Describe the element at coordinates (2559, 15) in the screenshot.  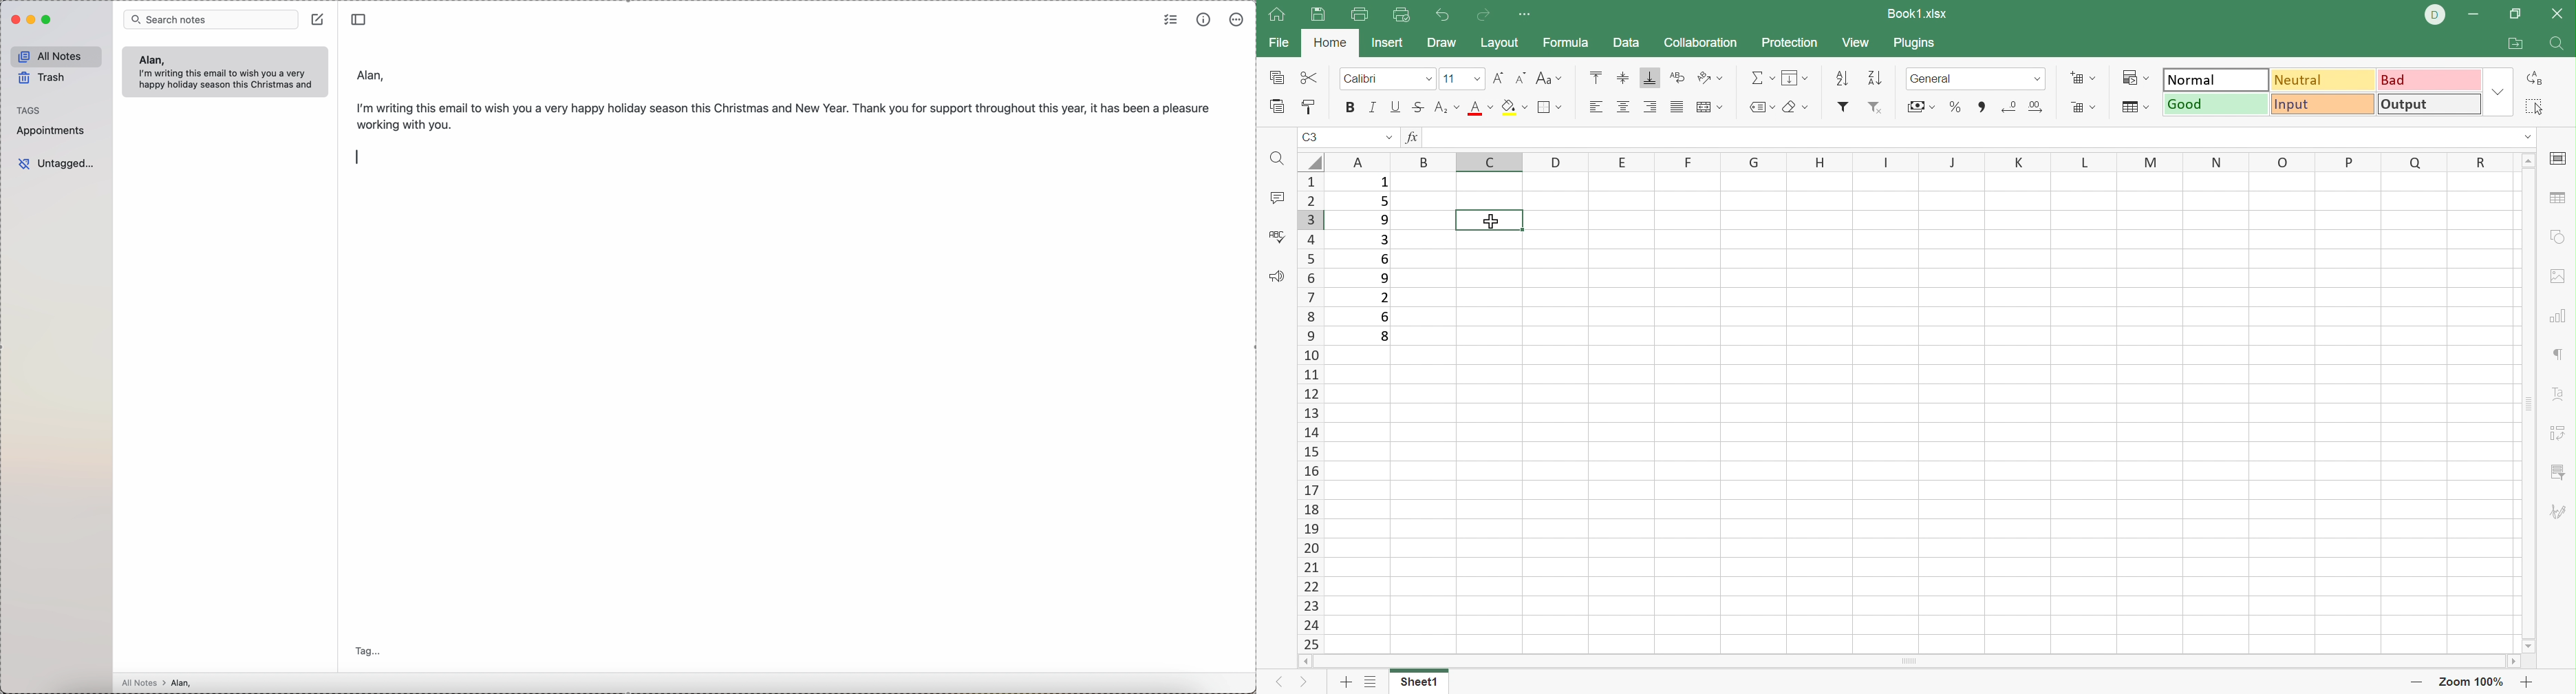
I see `Close` at that location.